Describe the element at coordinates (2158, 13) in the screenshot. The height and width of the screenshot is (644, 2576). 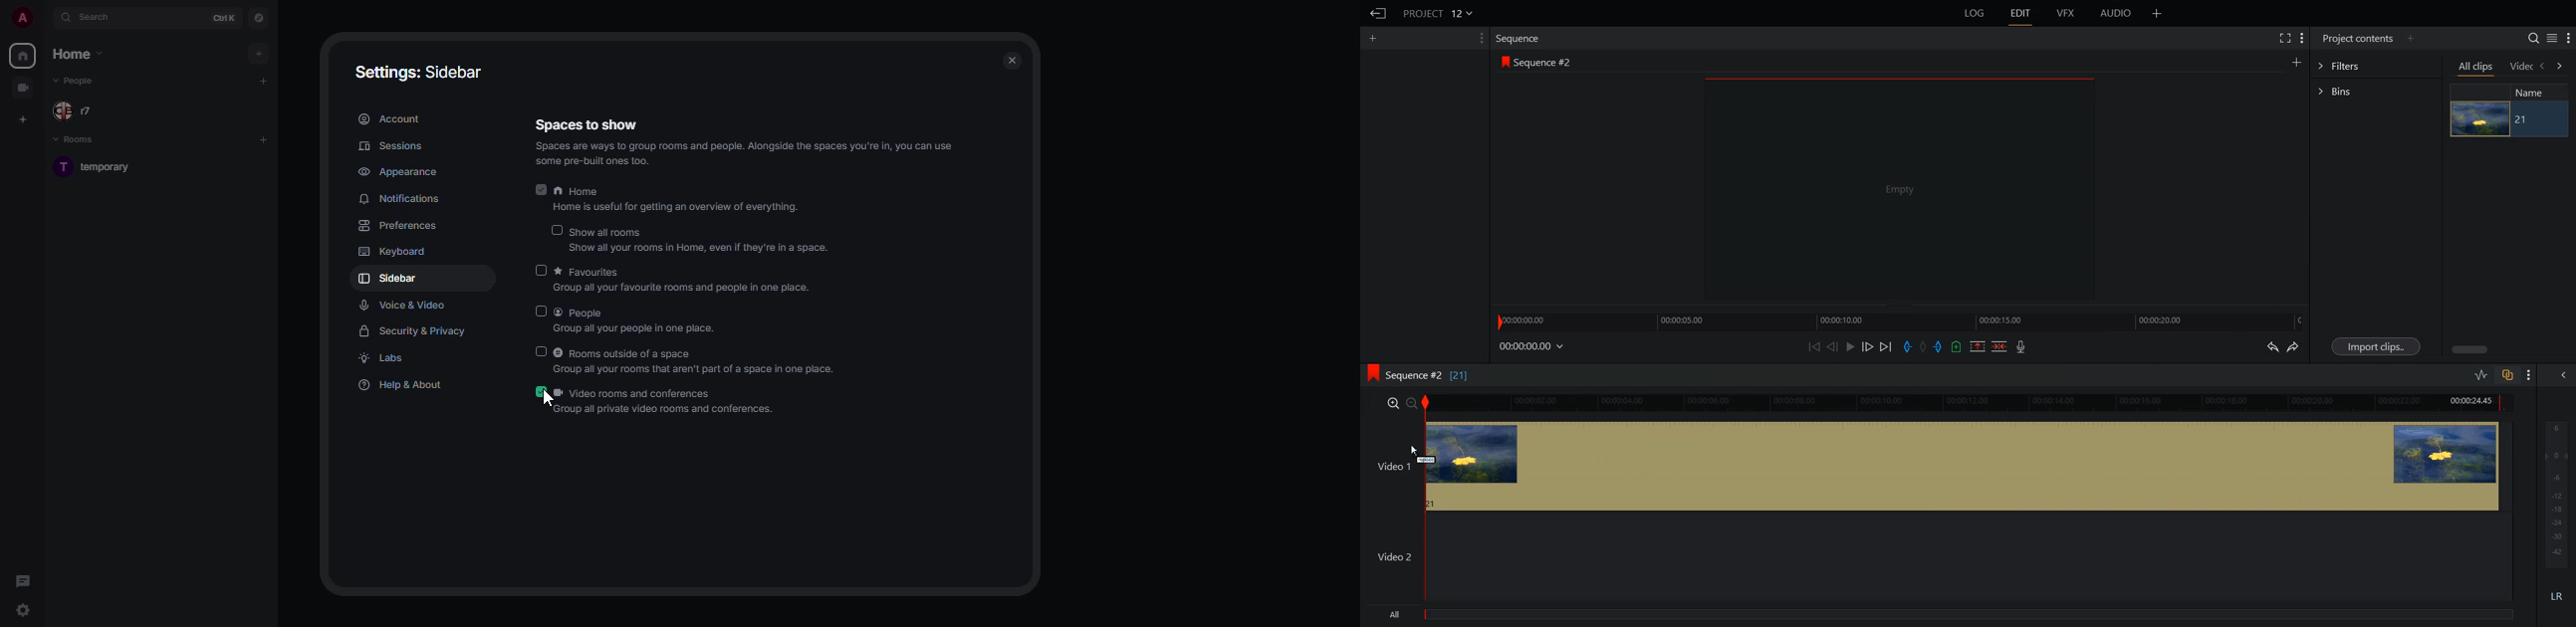
I see `Add Panel` at that location.